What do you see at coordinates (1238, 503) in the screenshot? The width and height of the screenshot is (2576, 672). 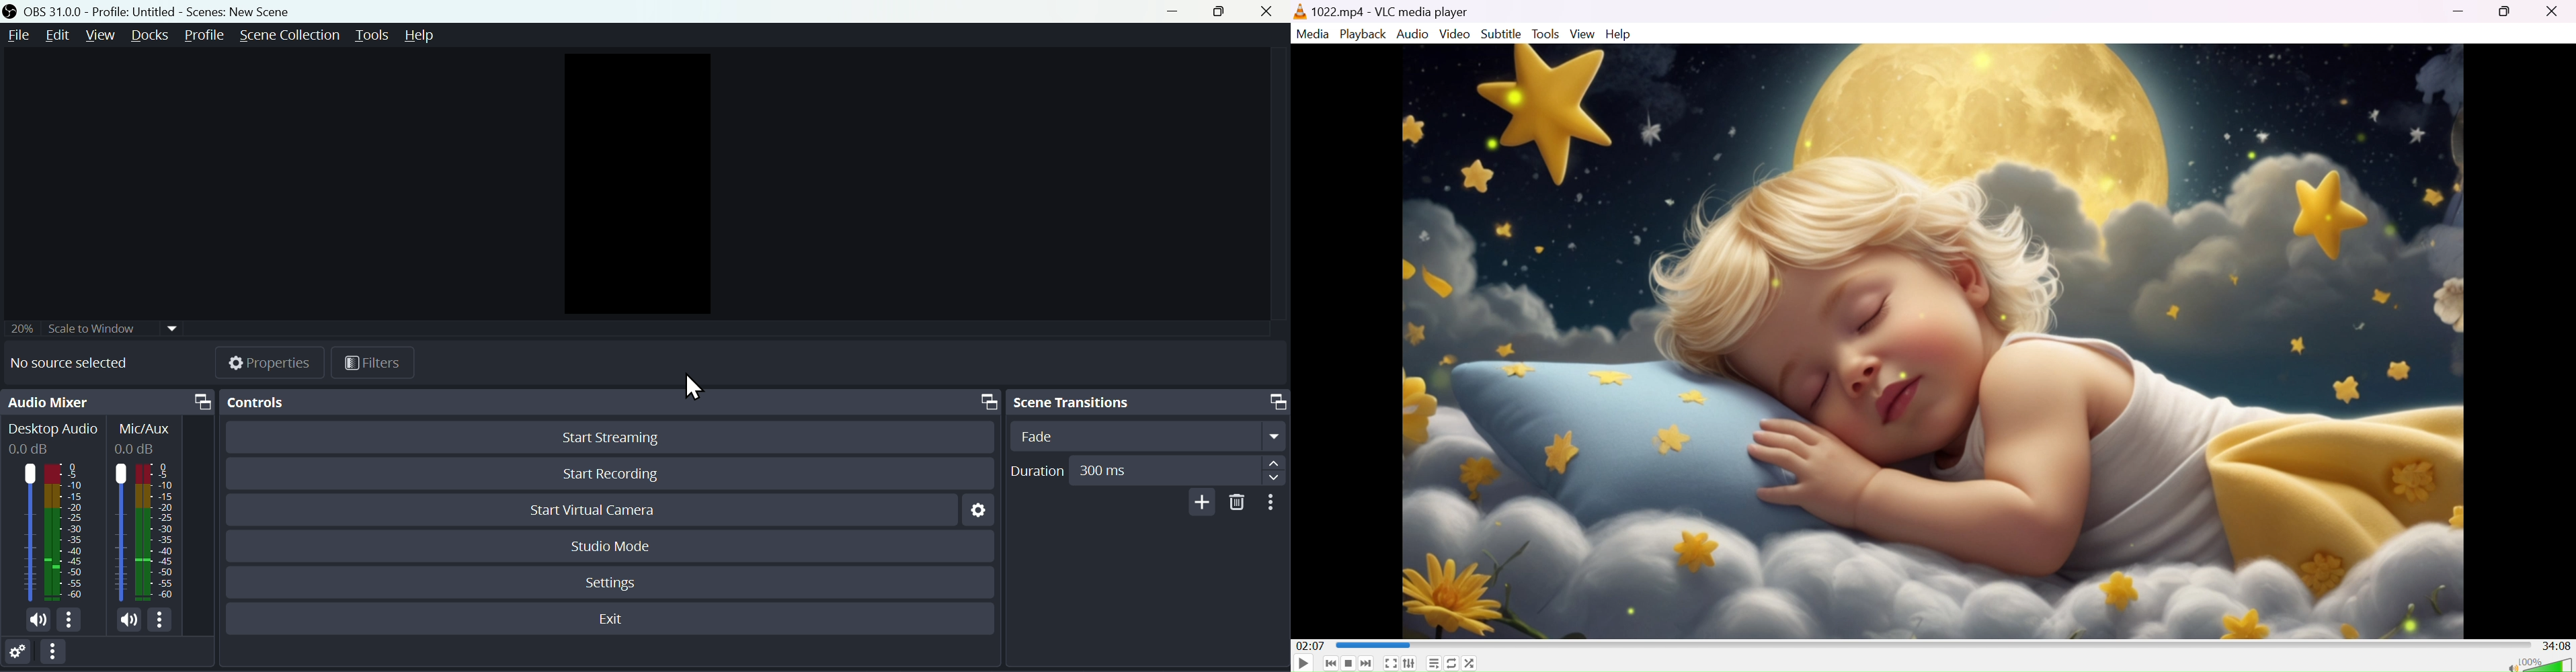 I see `delete` at bounding box center [1238, 503].